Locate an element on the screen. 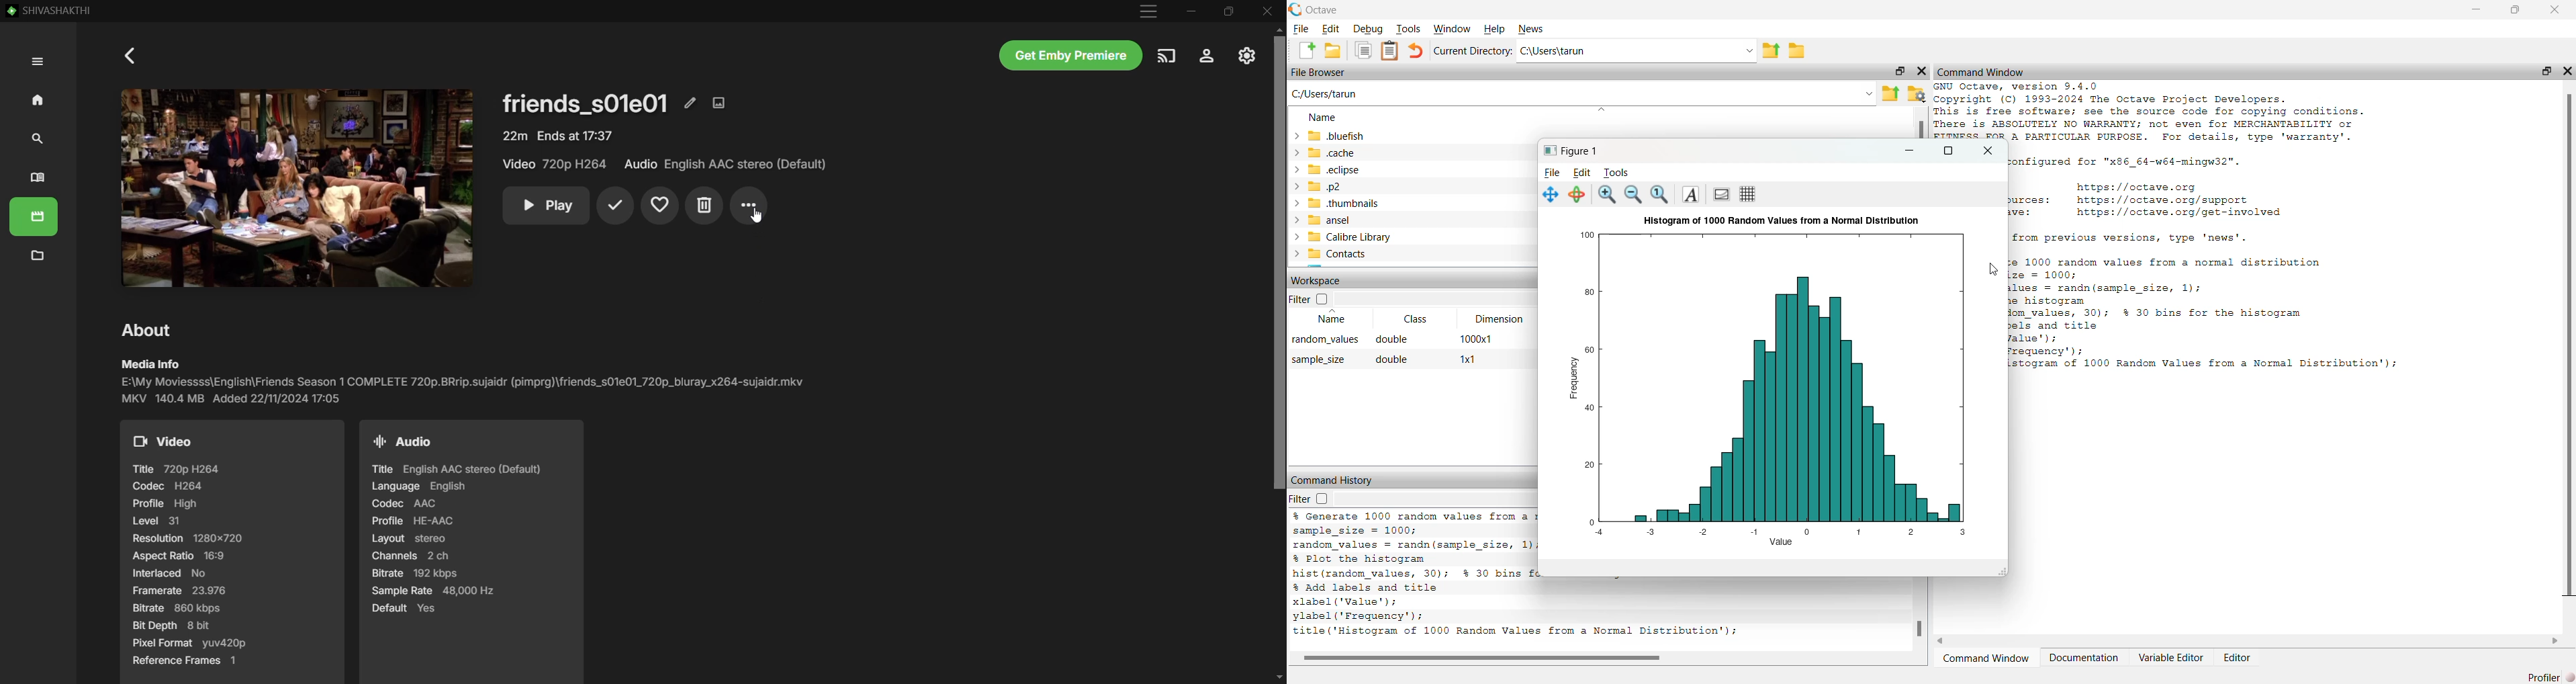  Folder settings is located at coordinates (1916, 93).